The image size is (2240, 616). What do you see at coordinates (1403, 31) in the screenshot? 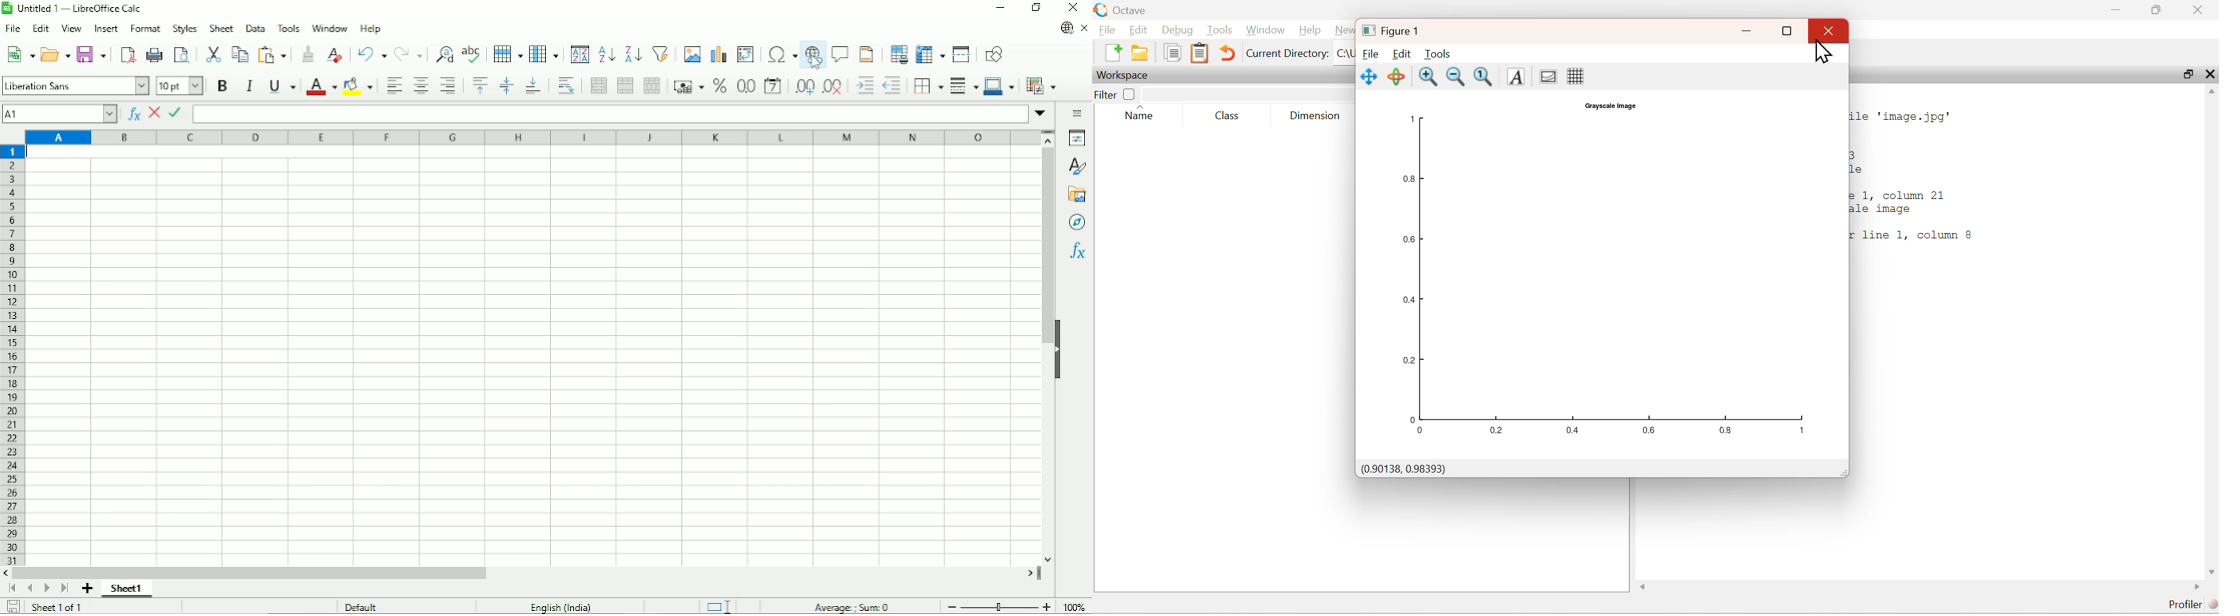
I see `Figure 1` at bounding box center [1403, 31].